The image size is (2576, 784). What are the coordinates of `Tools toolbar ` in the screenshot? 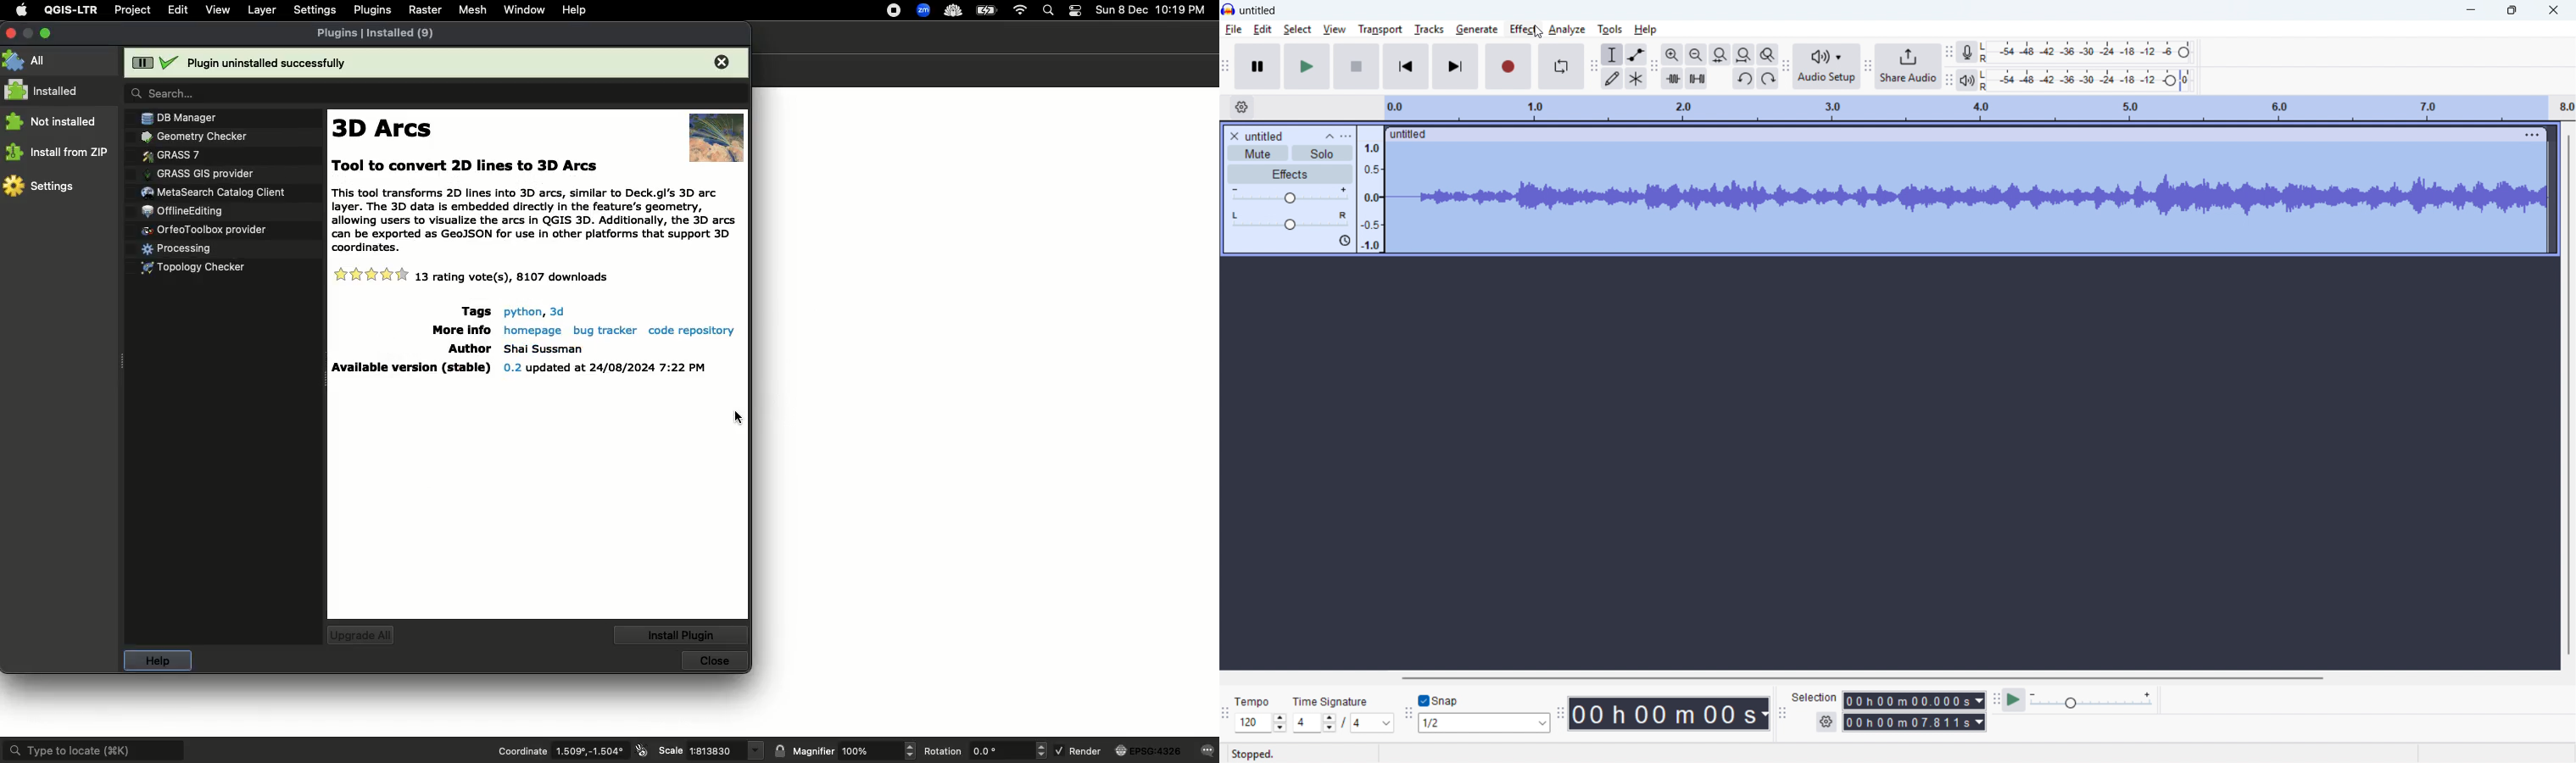 It's located at (1593, 66).